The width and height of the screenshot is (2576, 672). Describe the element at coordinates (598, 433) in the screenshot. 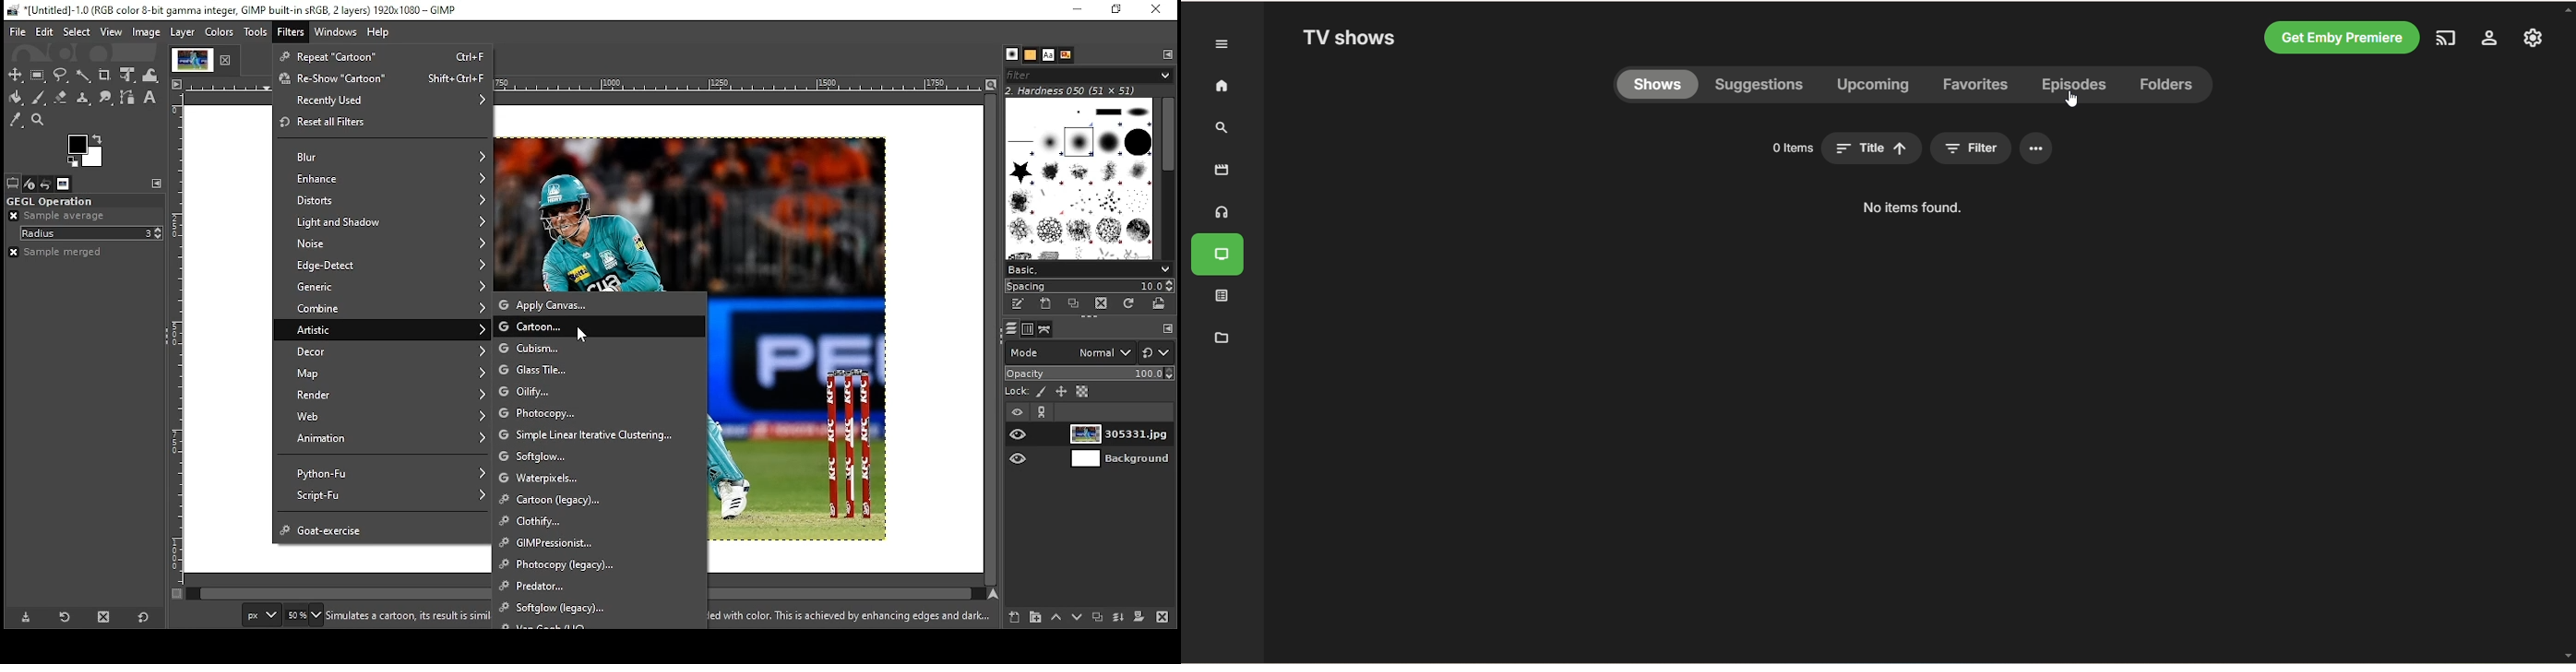

I see `simple linear iterative clustering` at that location.